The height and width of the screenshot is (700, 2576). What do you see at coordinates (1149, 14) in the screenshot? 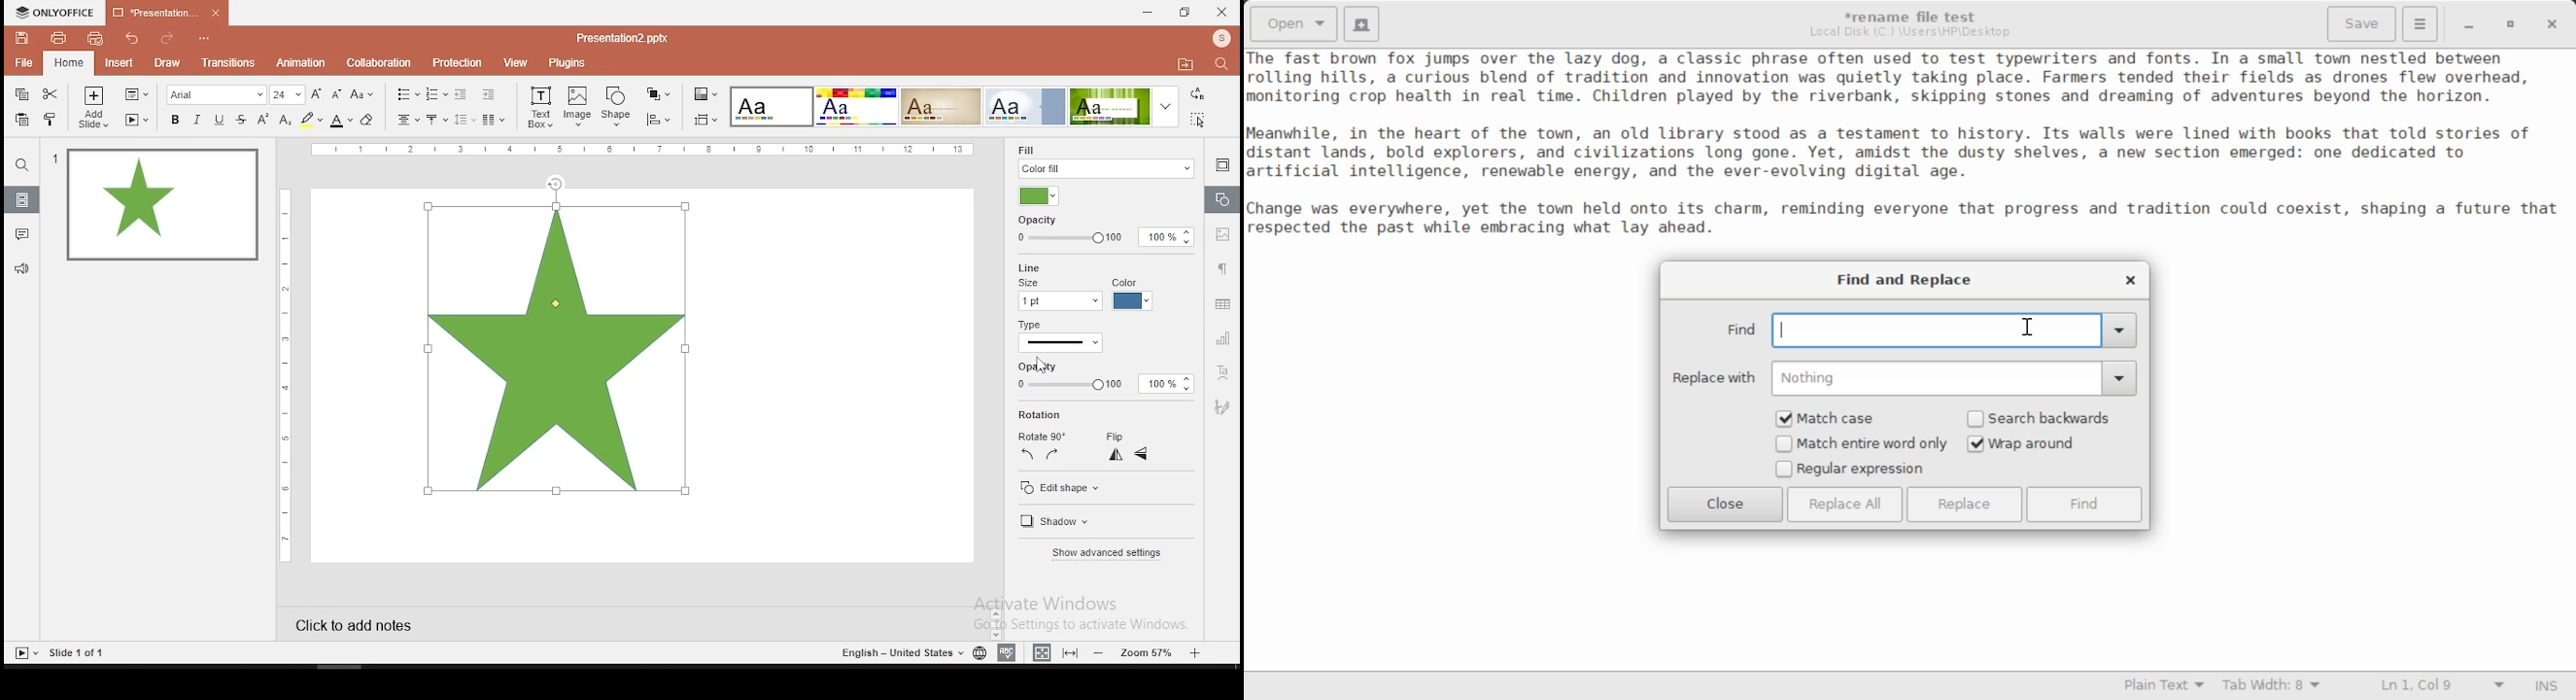
I see `minimize` at bounding box center [1149, 14].